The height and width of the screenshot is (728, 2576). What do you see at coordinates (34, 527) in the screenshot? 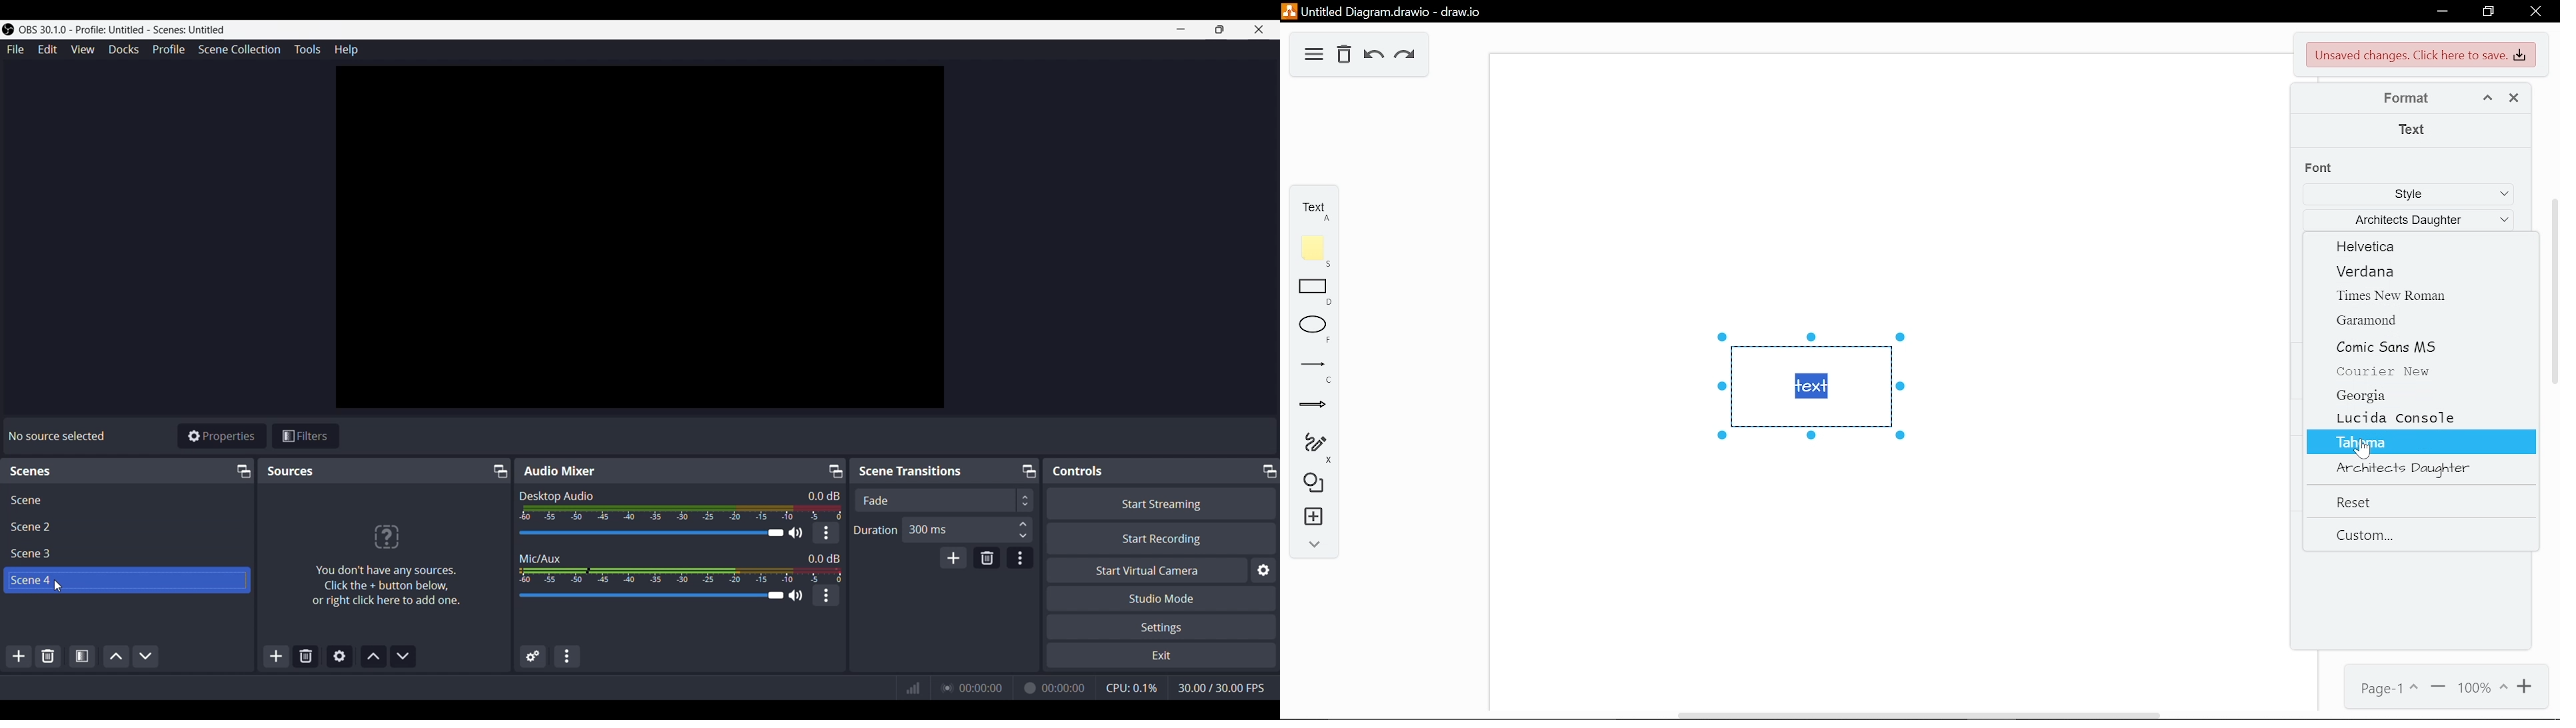
I see `Scene 2` at bounding box center [34, 527].